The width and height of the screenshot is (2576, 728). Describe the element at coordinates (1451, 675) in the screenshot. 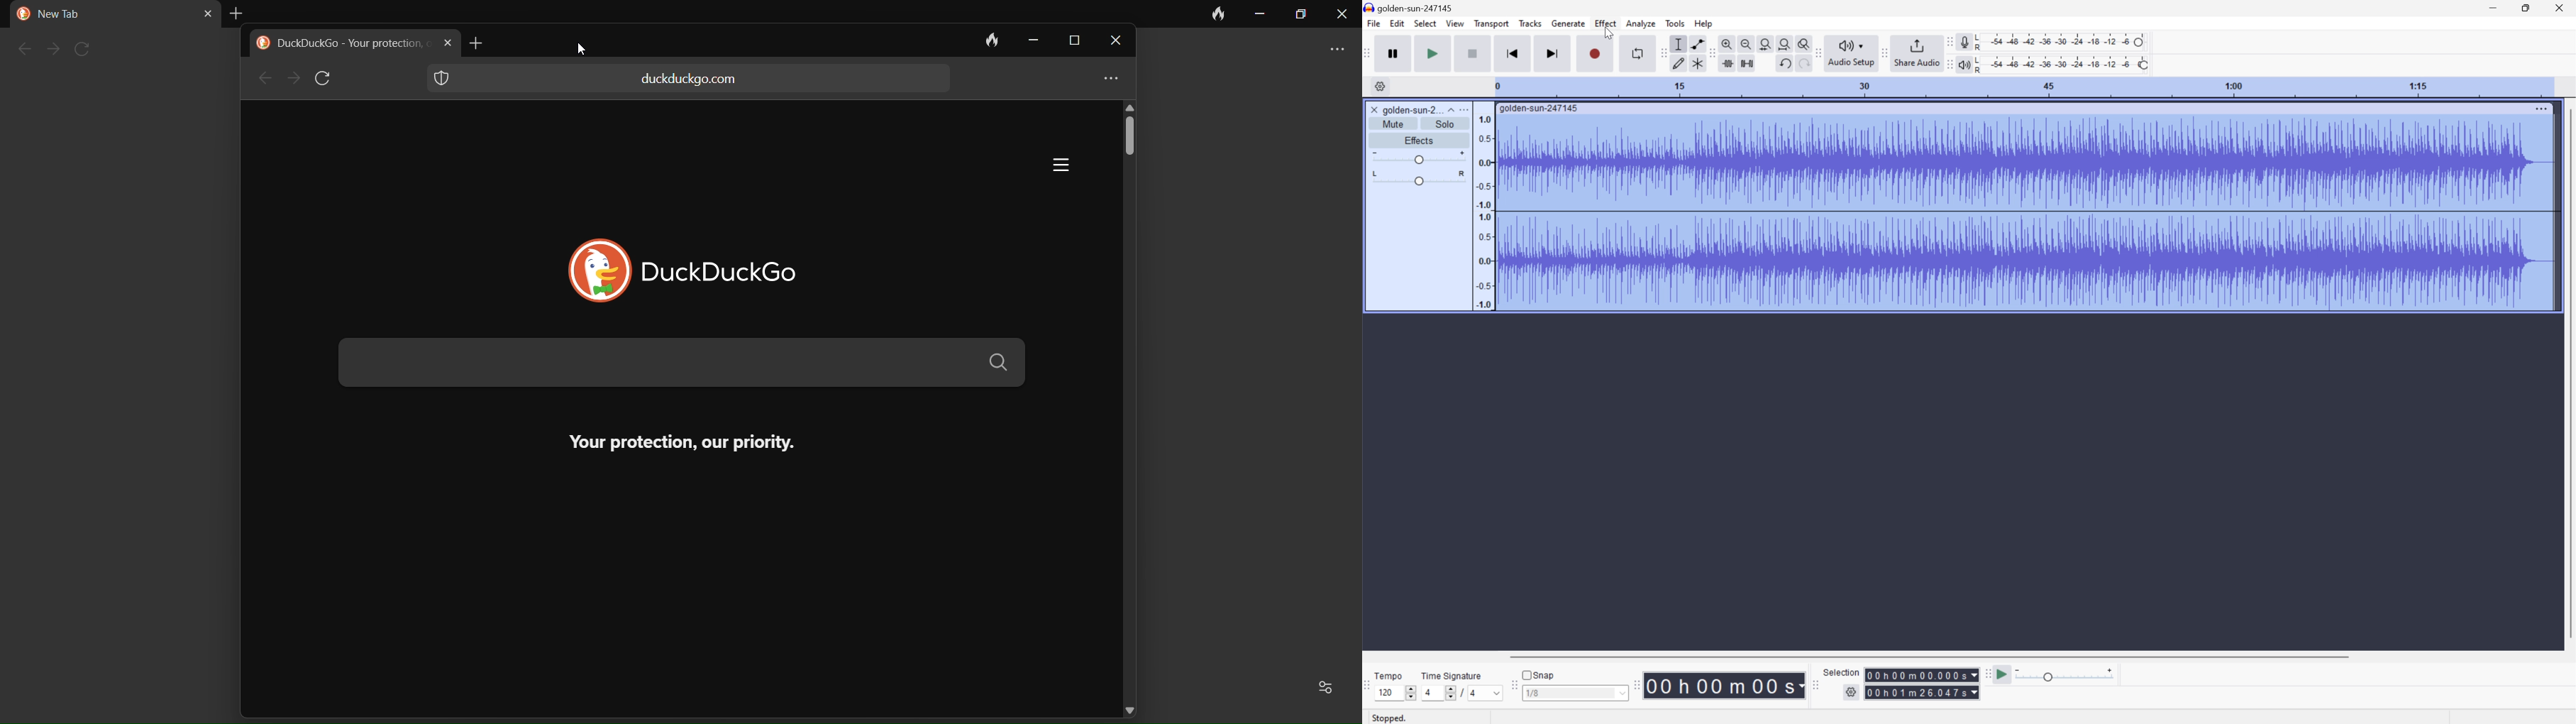

I see `Time signature` at that location.